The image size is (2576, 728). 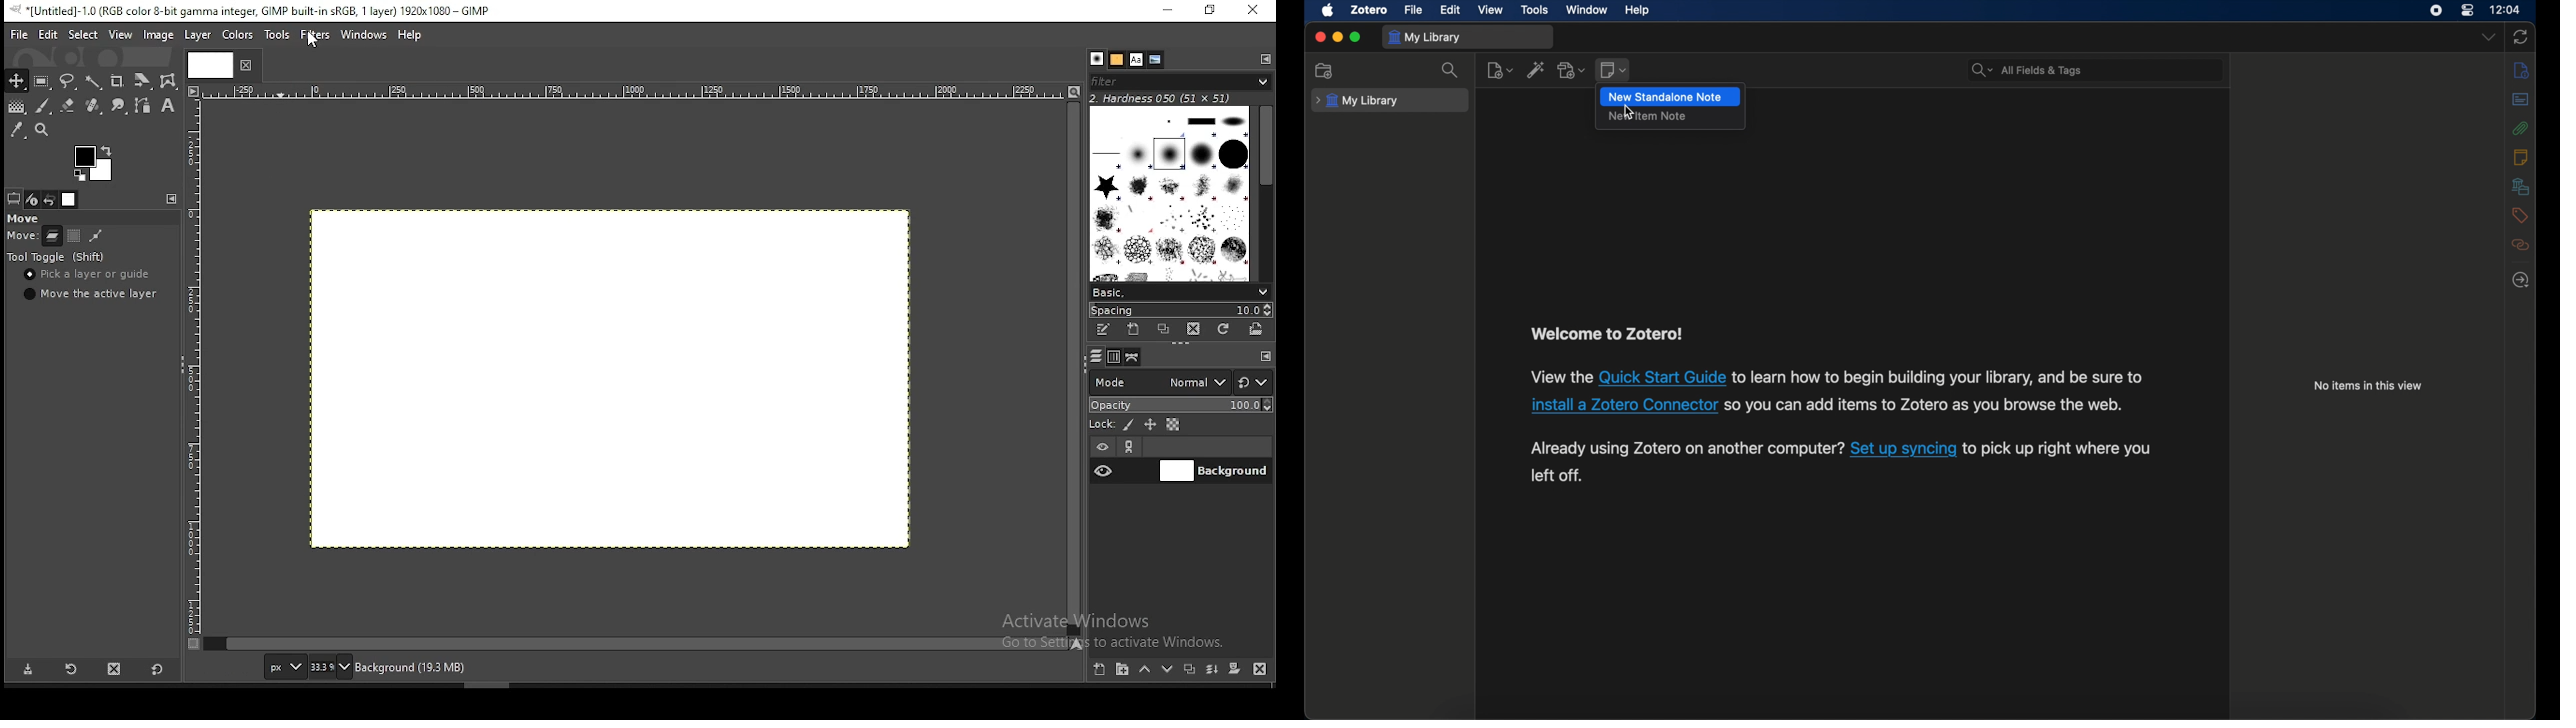 What do you see at coordinates (1133, 446) in the screenshot?
I see `link` at bounding box center [1133, 446].